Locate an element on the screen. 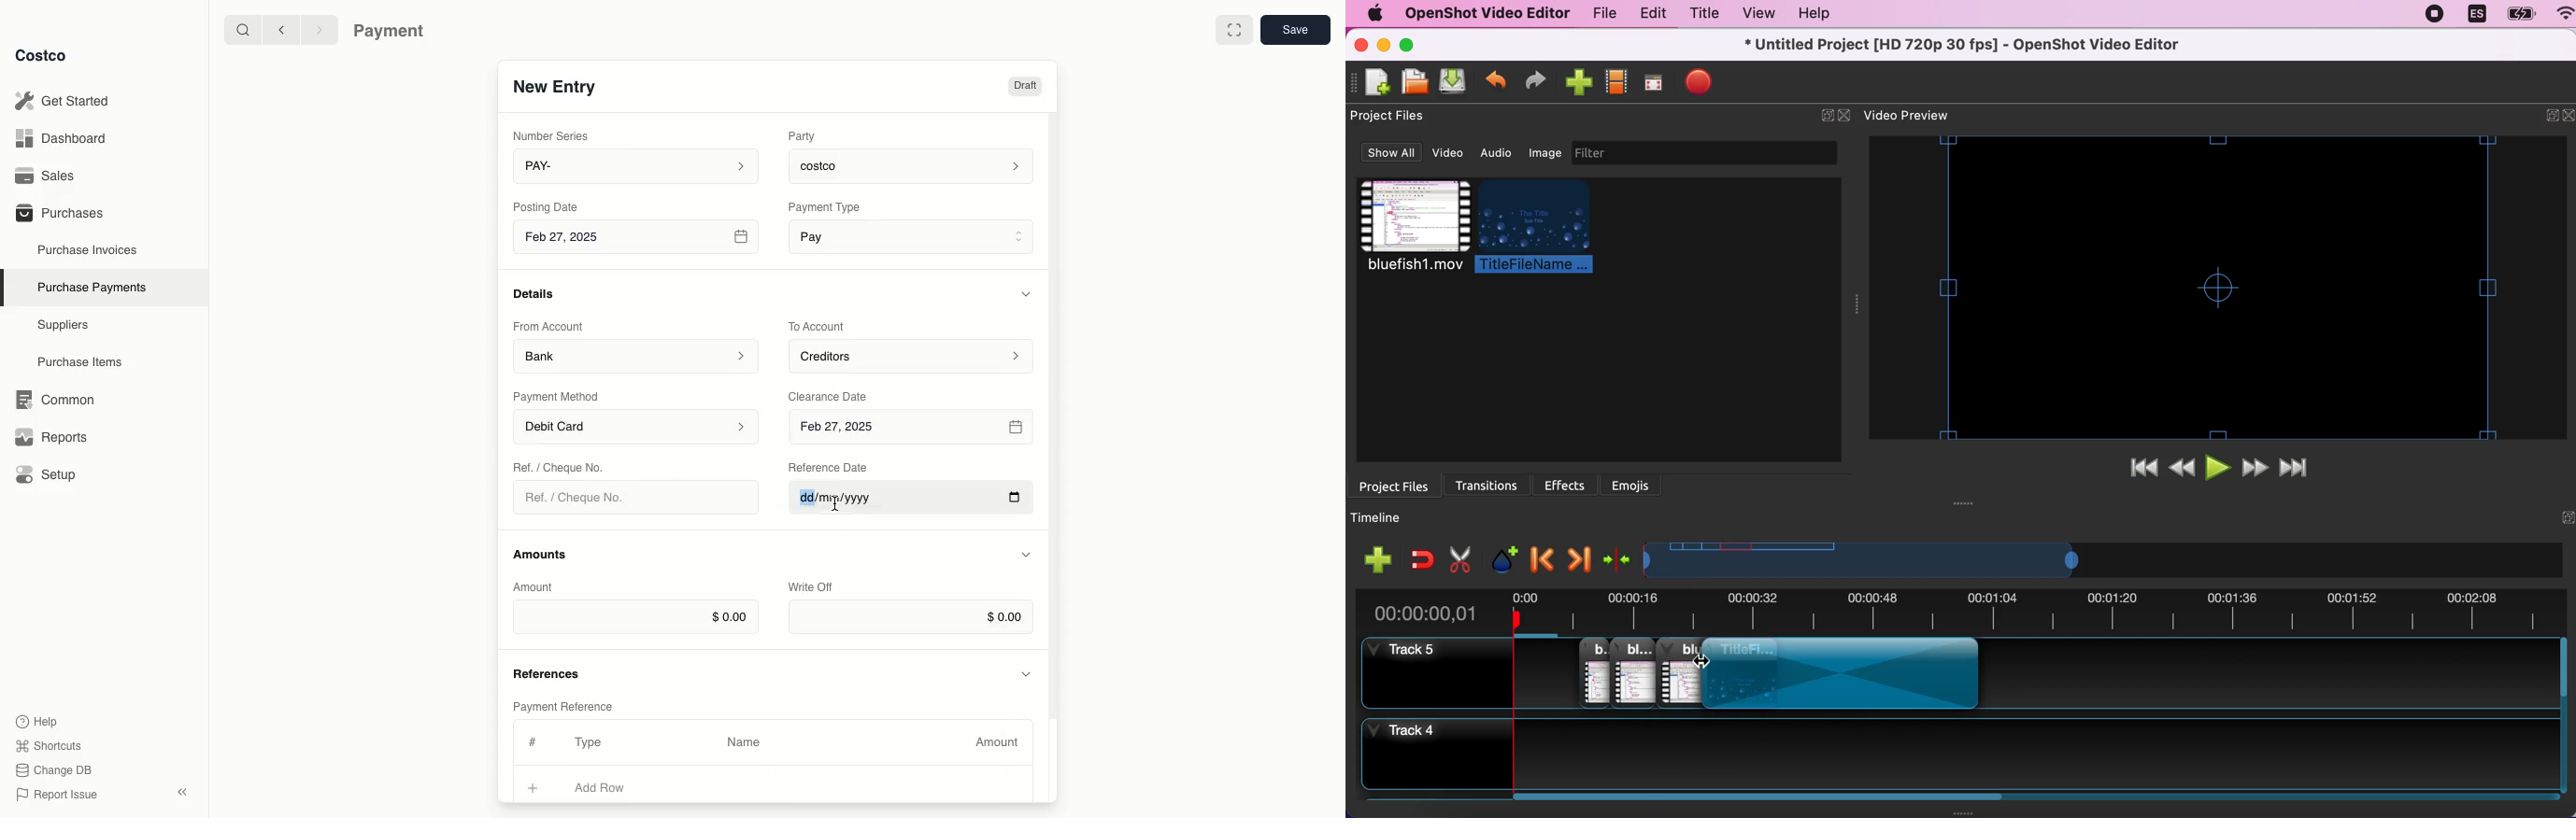 The width and height of the screenshot is (2576, 840). New Entry is located at coordinates (556, 86).